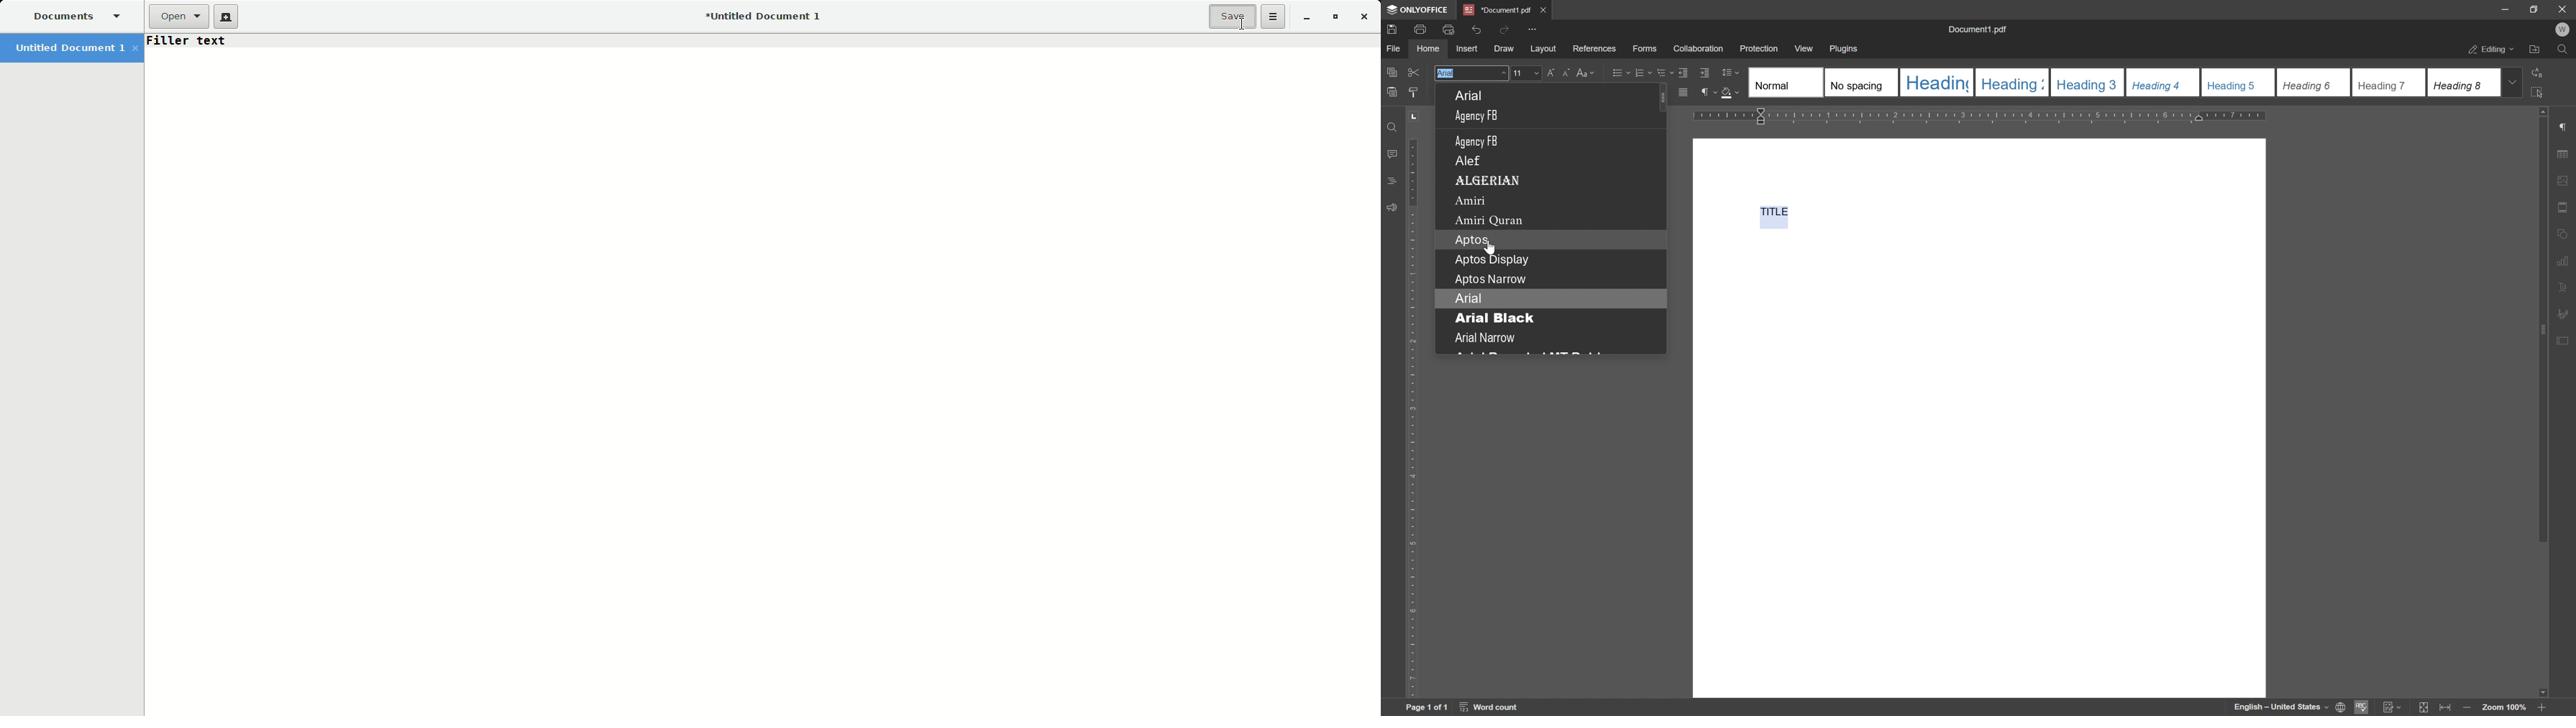 The image size is (2576, 728). What do you see at coordinates (2363, 708) in the screenshot?
I see `spell checking` at bounding box center [2363, 708].